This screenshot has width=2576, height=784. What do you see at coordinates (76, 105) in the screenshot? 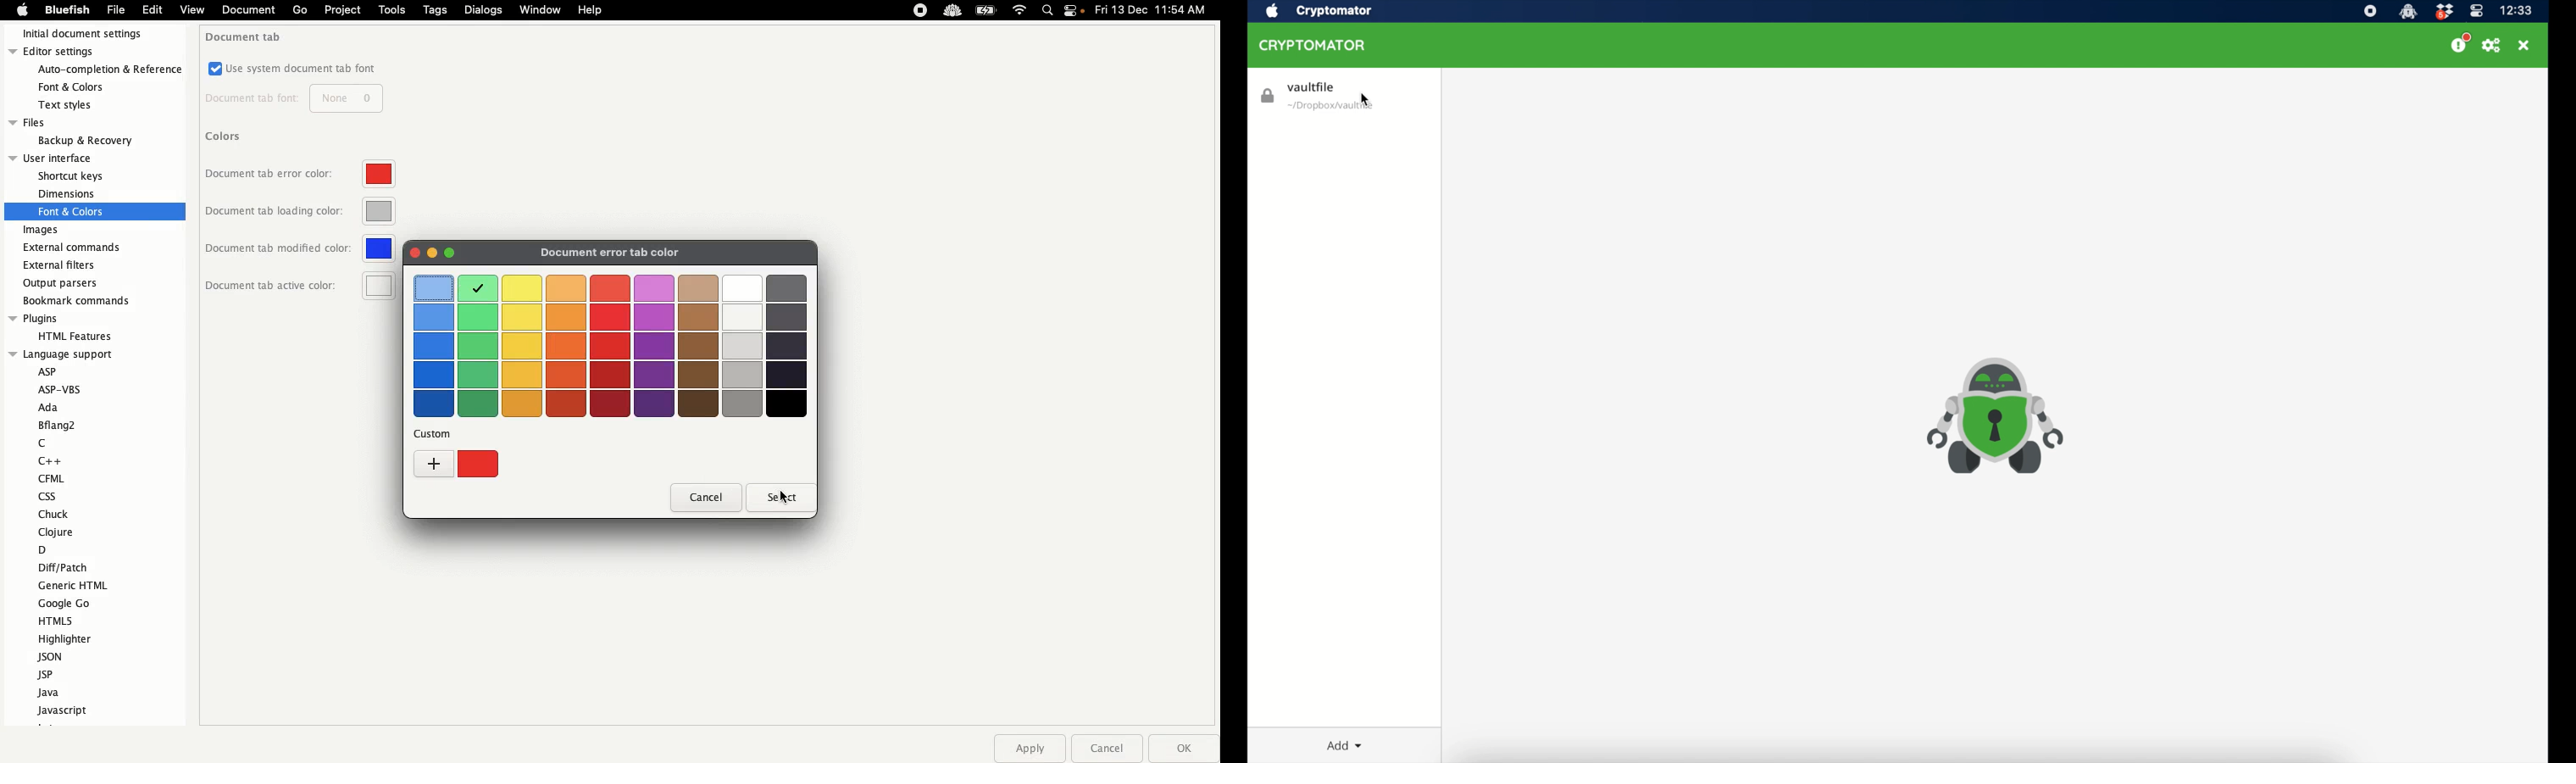
I see `text styles` at bounding box center [76, 105].